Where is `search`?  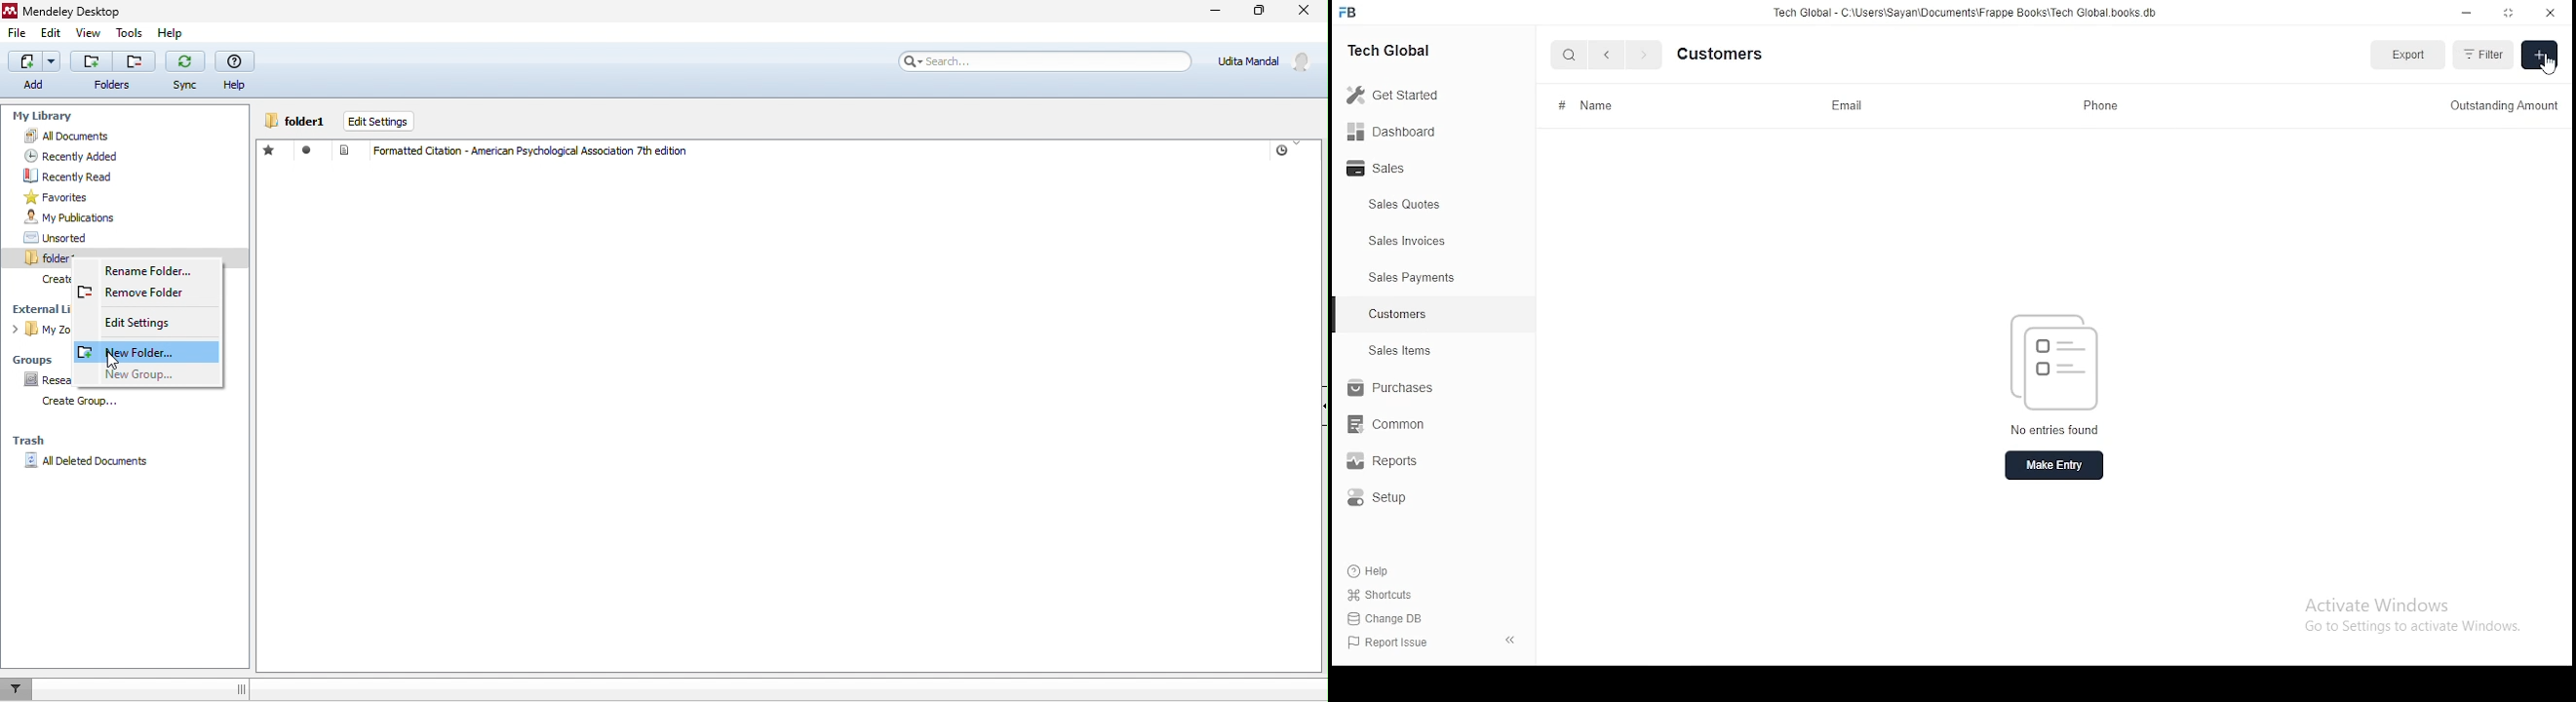
search is located at coordinates (1570, 54).